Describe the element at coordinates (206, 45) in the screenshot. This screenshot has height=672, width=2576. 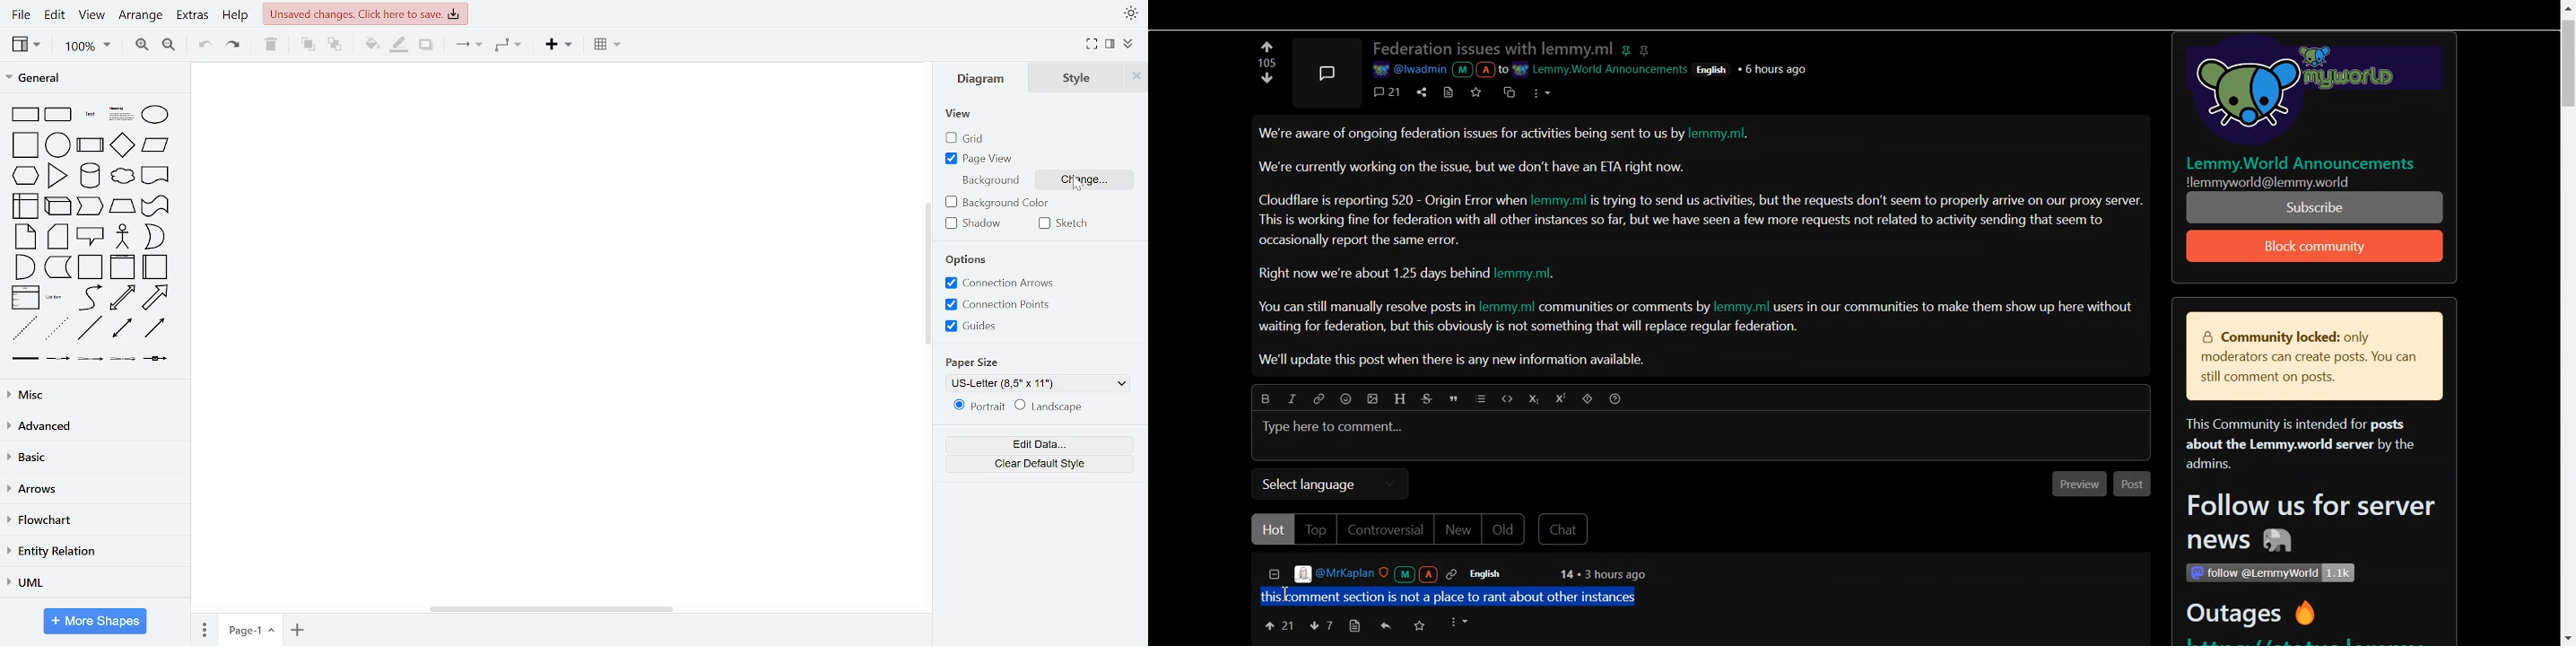
I see `undo` at that location.